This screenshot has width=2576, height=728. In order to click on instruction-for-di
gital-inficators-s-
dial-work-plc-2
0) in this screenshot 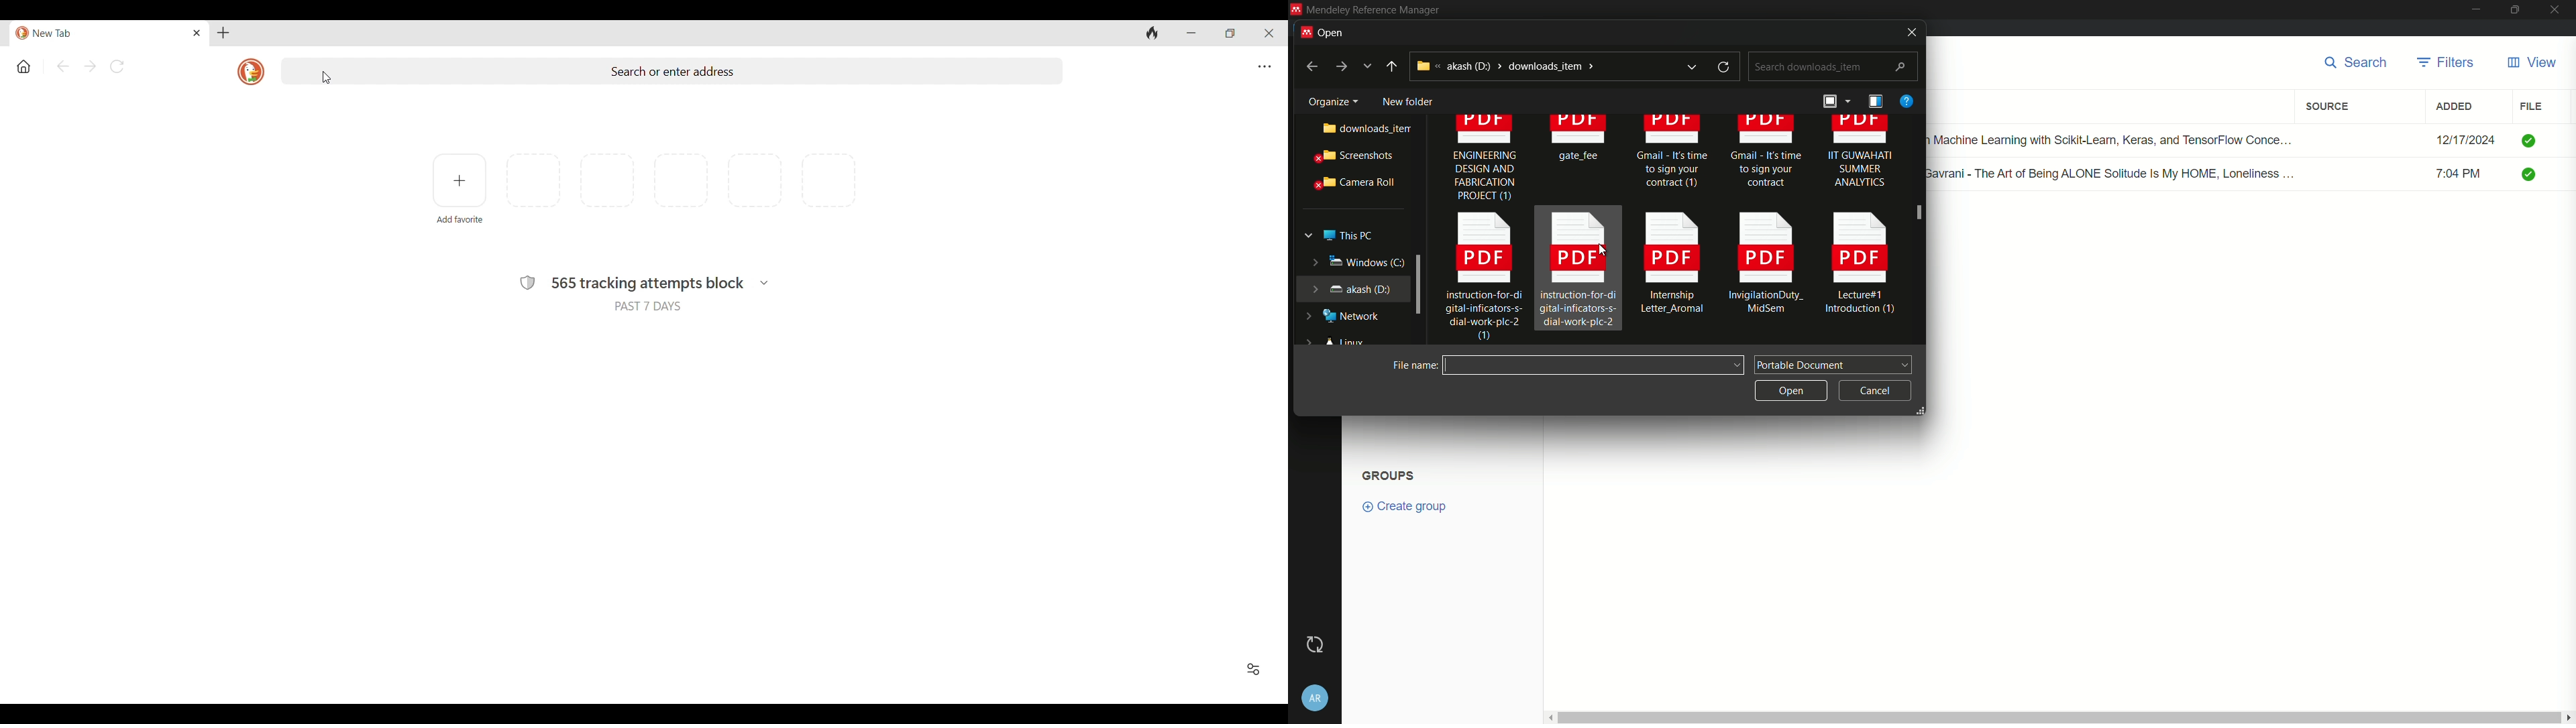, I will do `click(1477, 278)`.